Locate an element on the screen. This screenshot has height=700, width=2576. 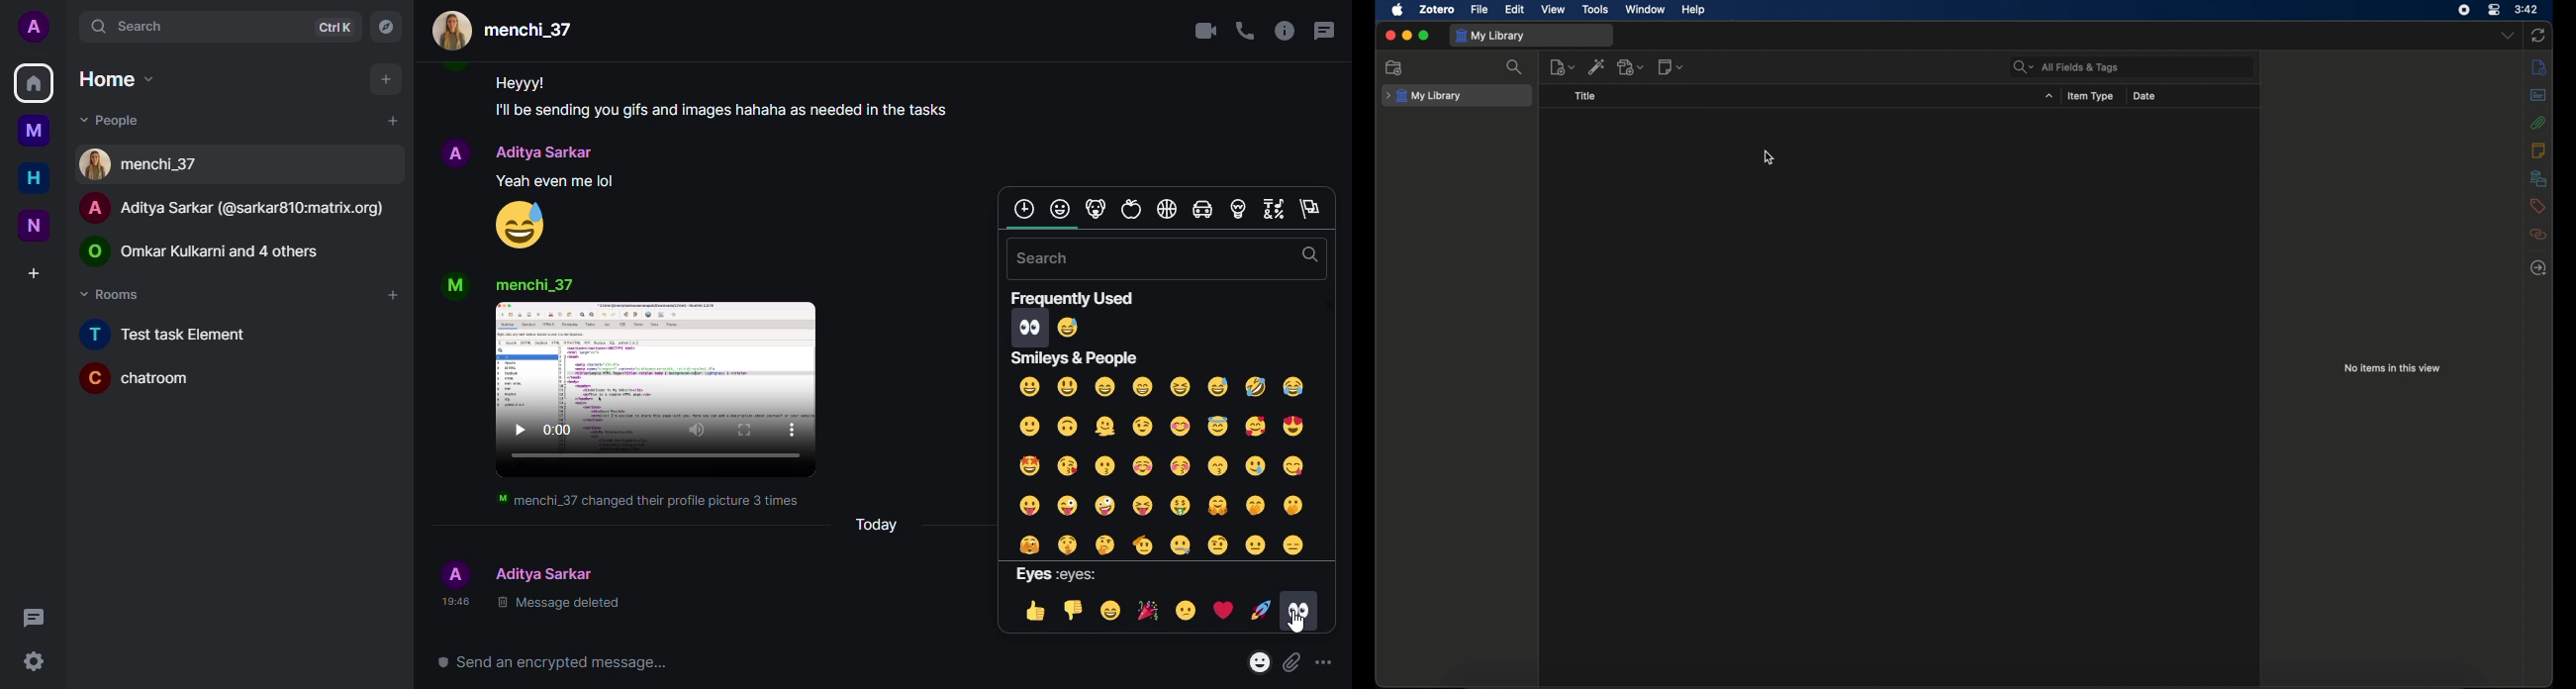
date is located at coordinates (2145, 96).